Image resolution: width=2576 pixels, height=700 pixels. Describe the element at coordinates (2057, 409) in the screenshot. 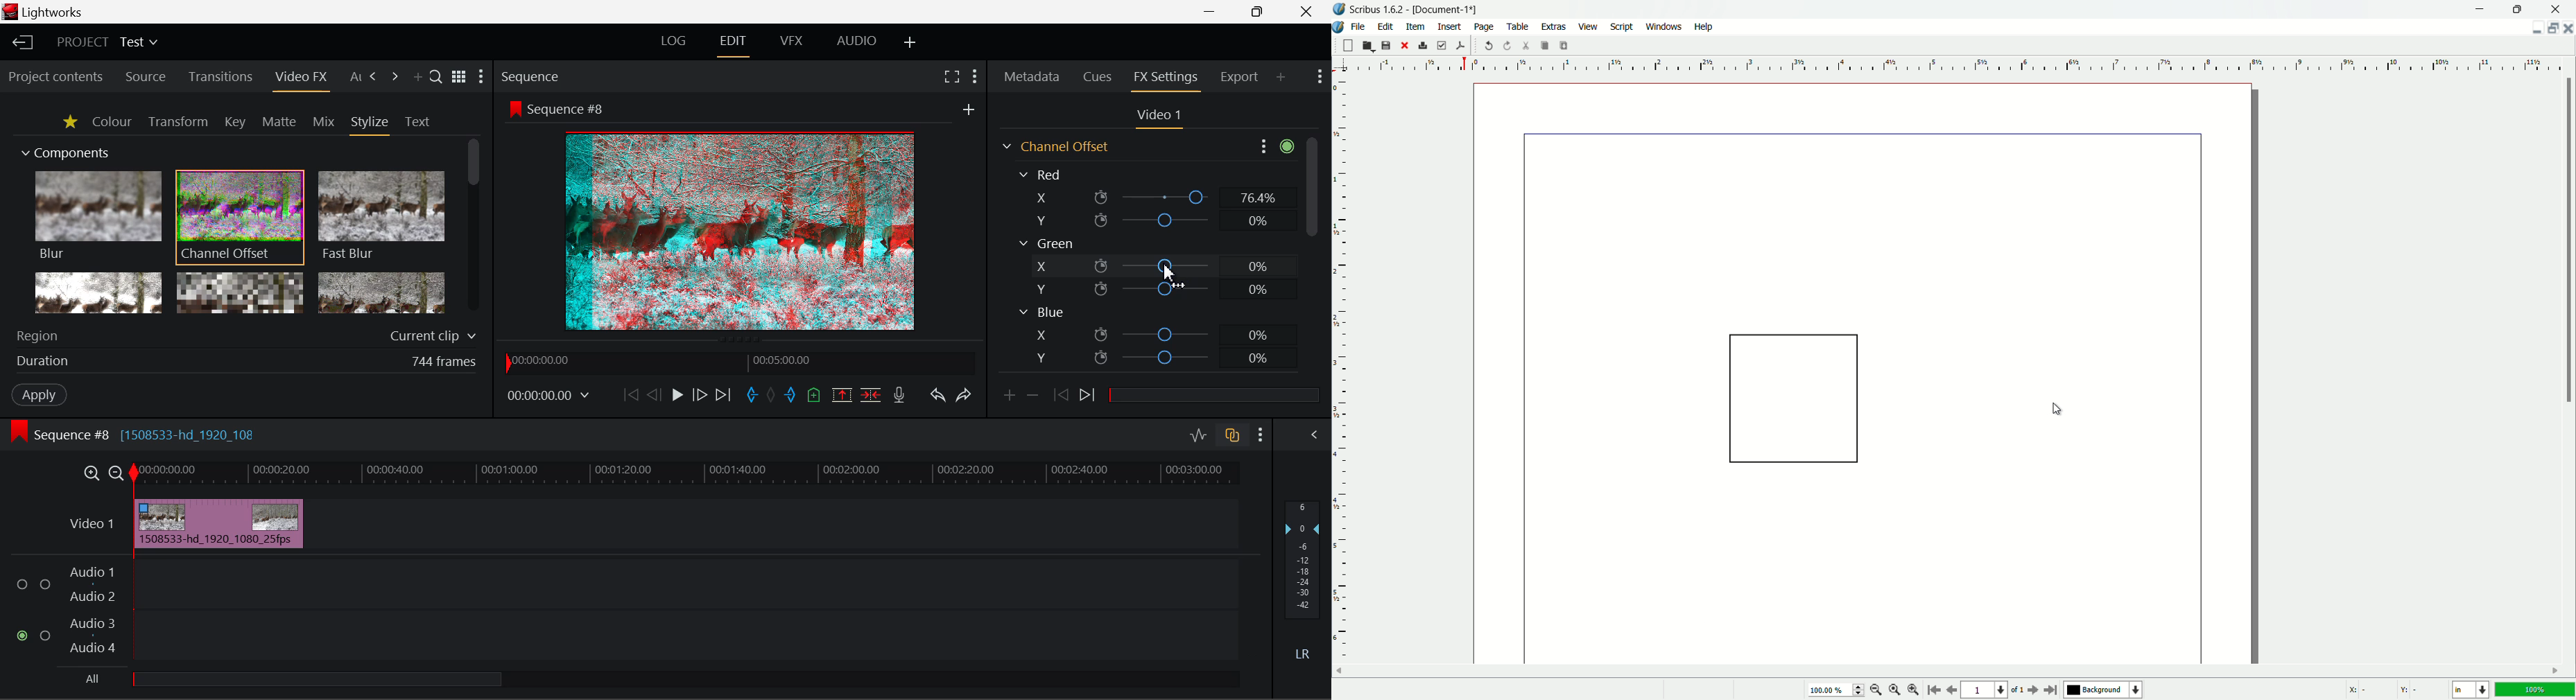

I see `cursor` at that location.